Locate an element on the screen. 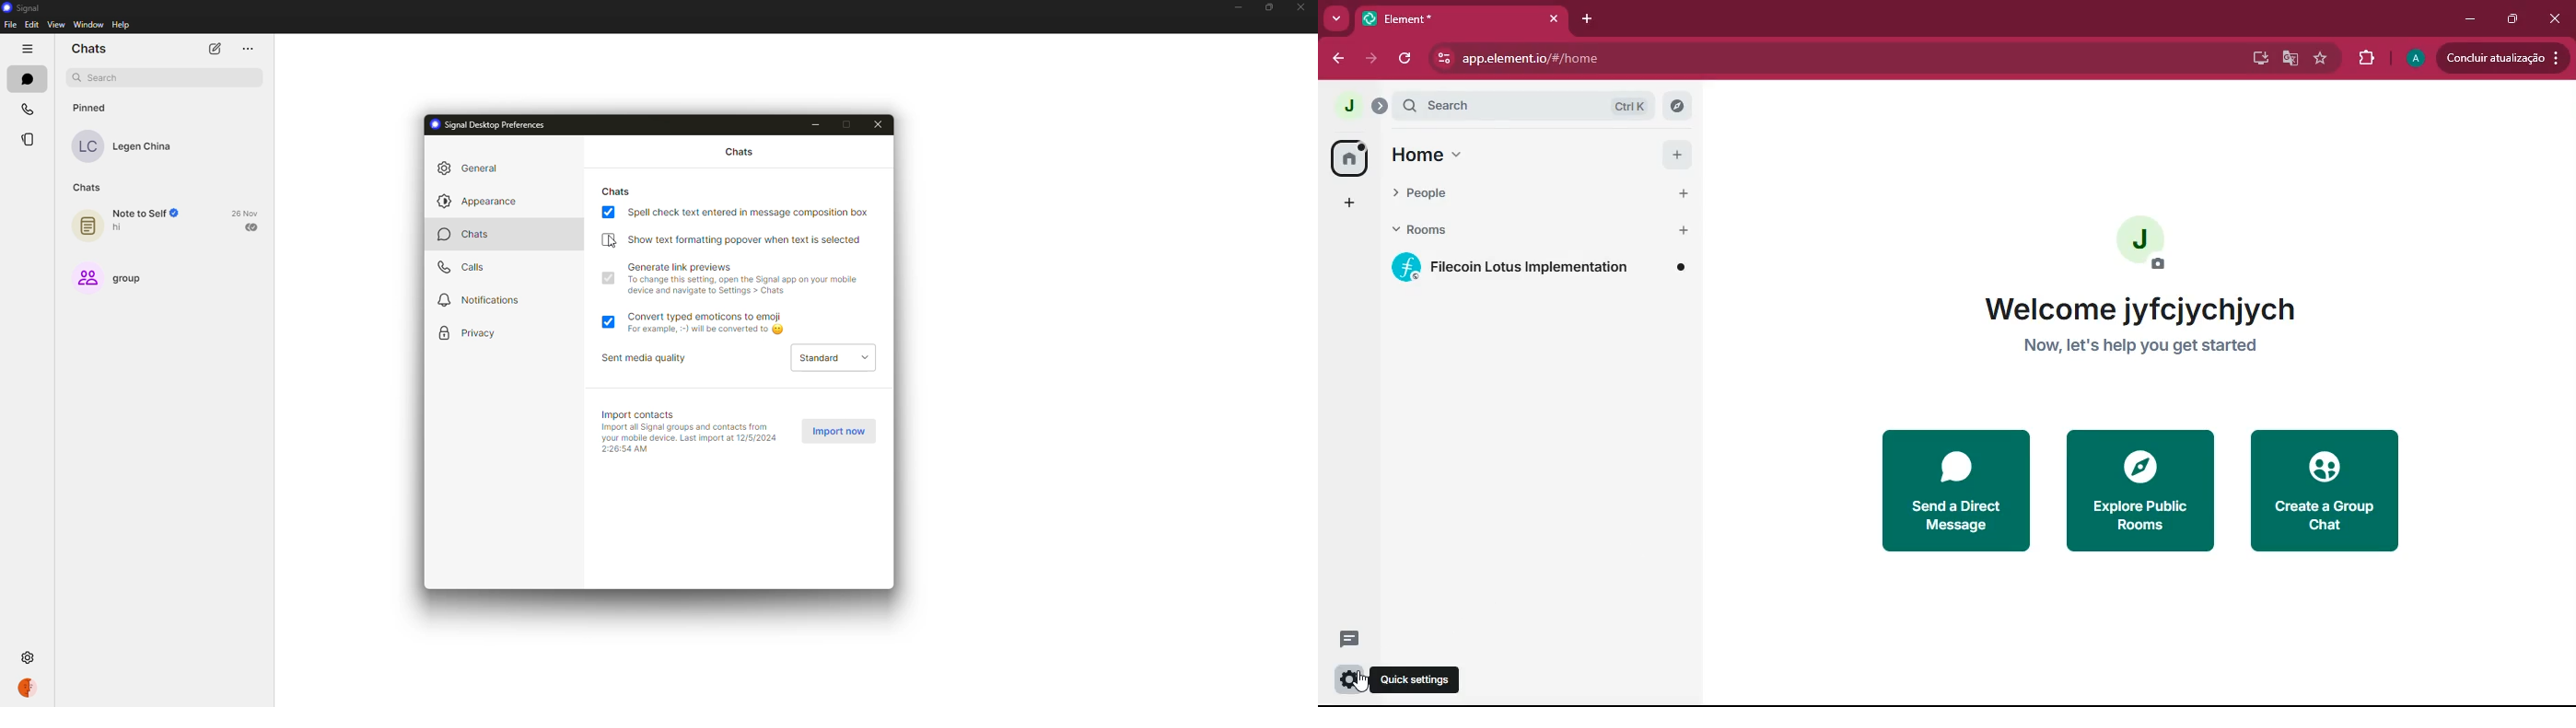 This screenshot has height=728, width=2576. extensions is located at coordinates (2366, 56).